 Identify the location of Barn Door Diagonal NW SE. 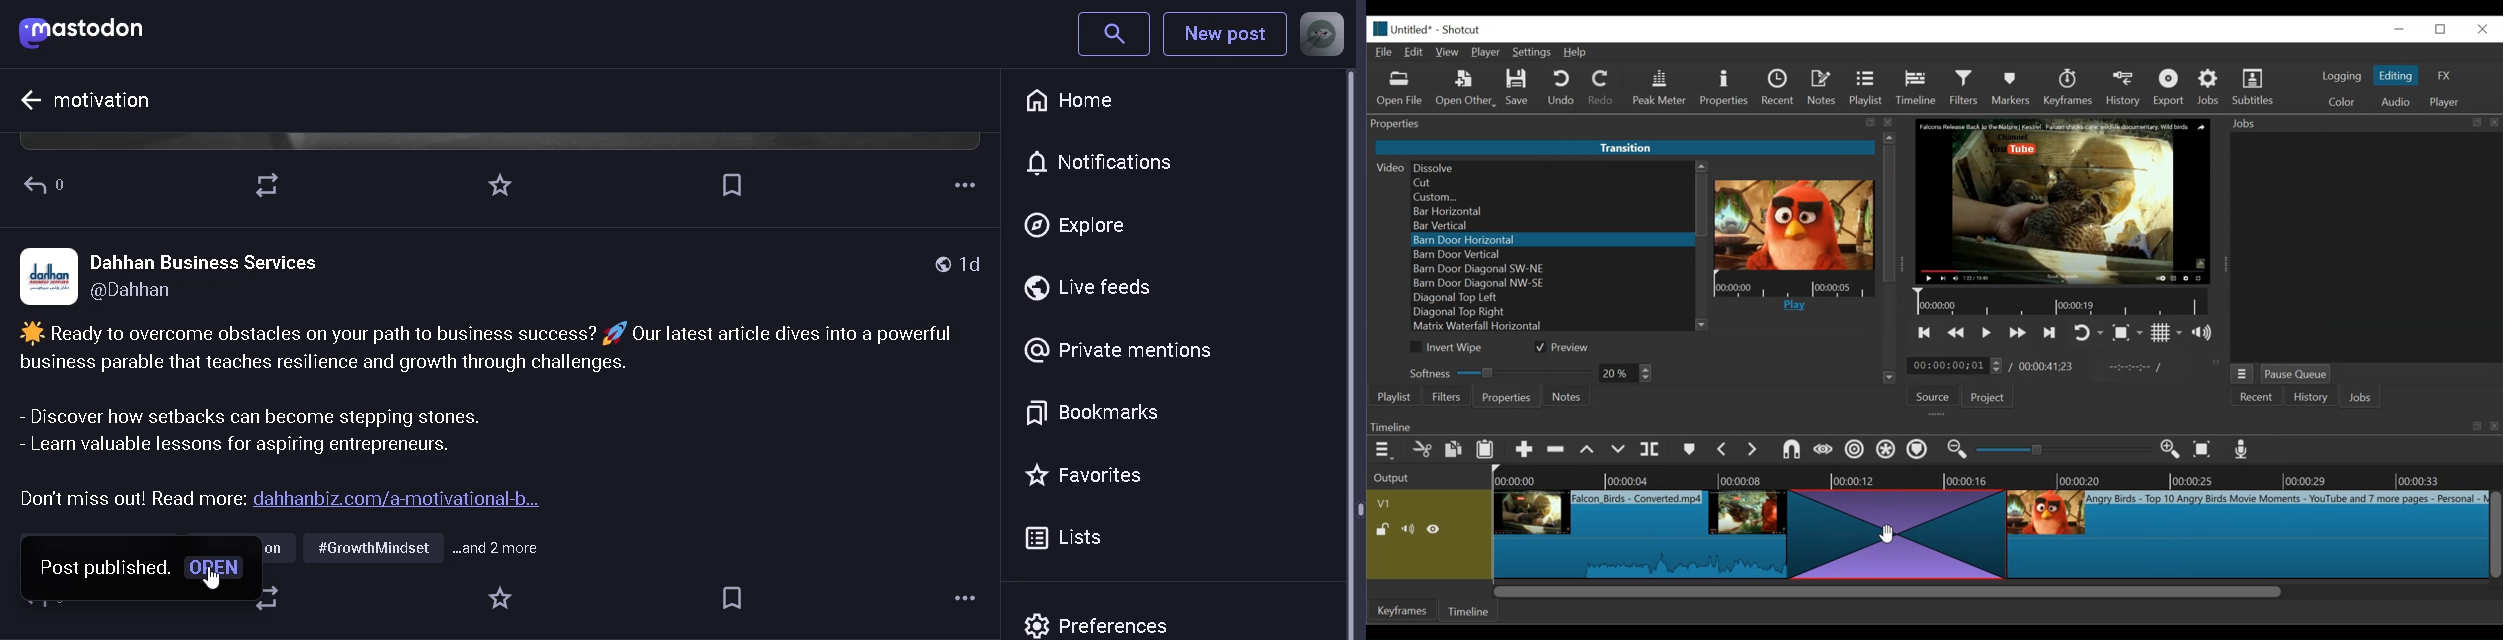
(1550, 283).